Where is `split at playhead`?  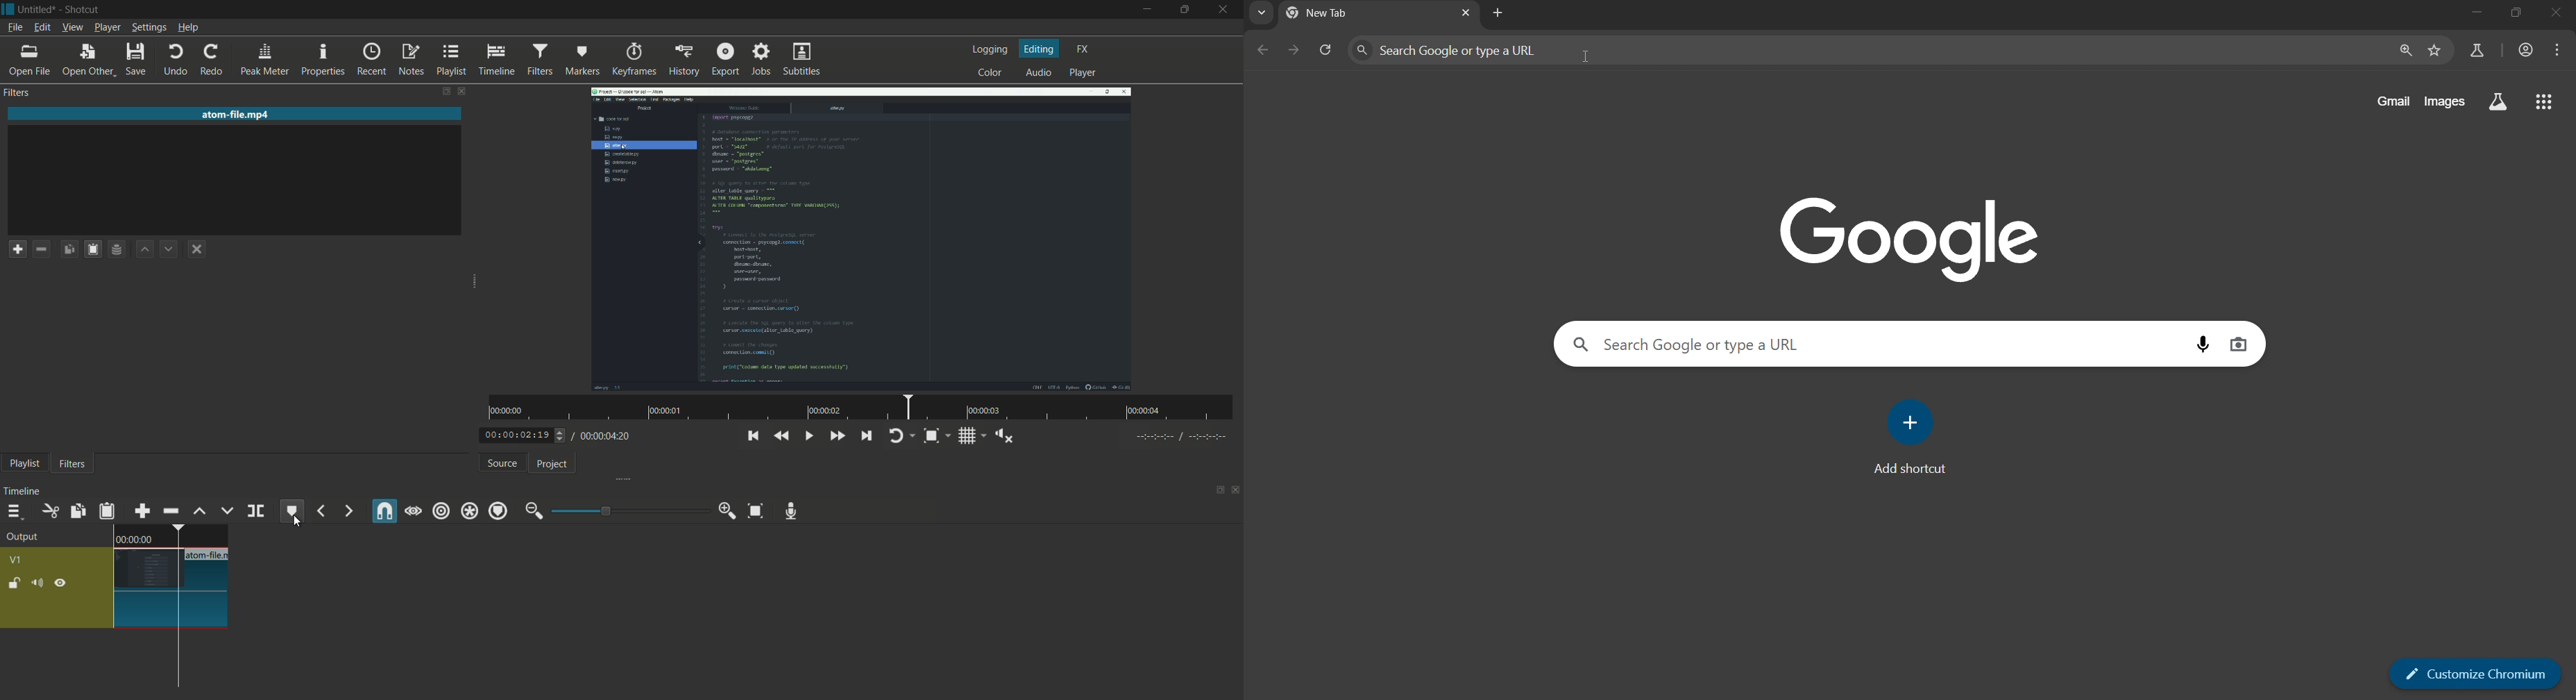 split at playhead is located at coordinates (256, 511).